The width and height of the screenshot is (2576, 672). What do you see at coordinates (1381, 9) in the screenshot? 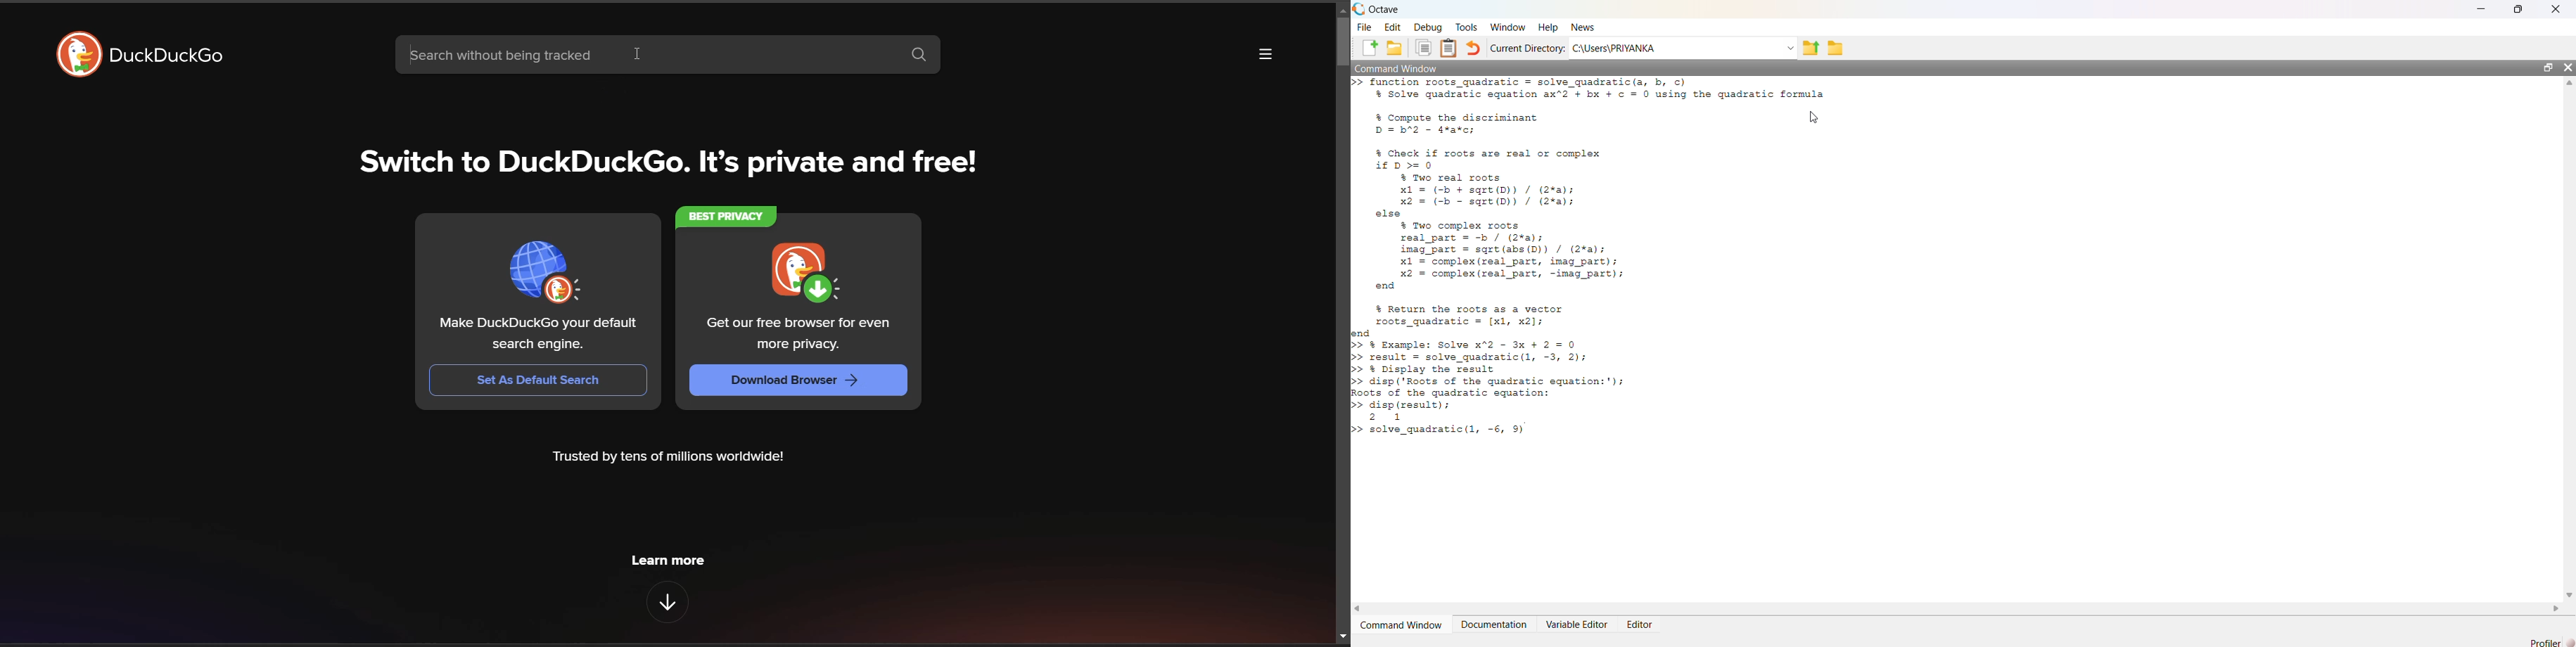
I see `Octave` at bounding box center [1381, 9].